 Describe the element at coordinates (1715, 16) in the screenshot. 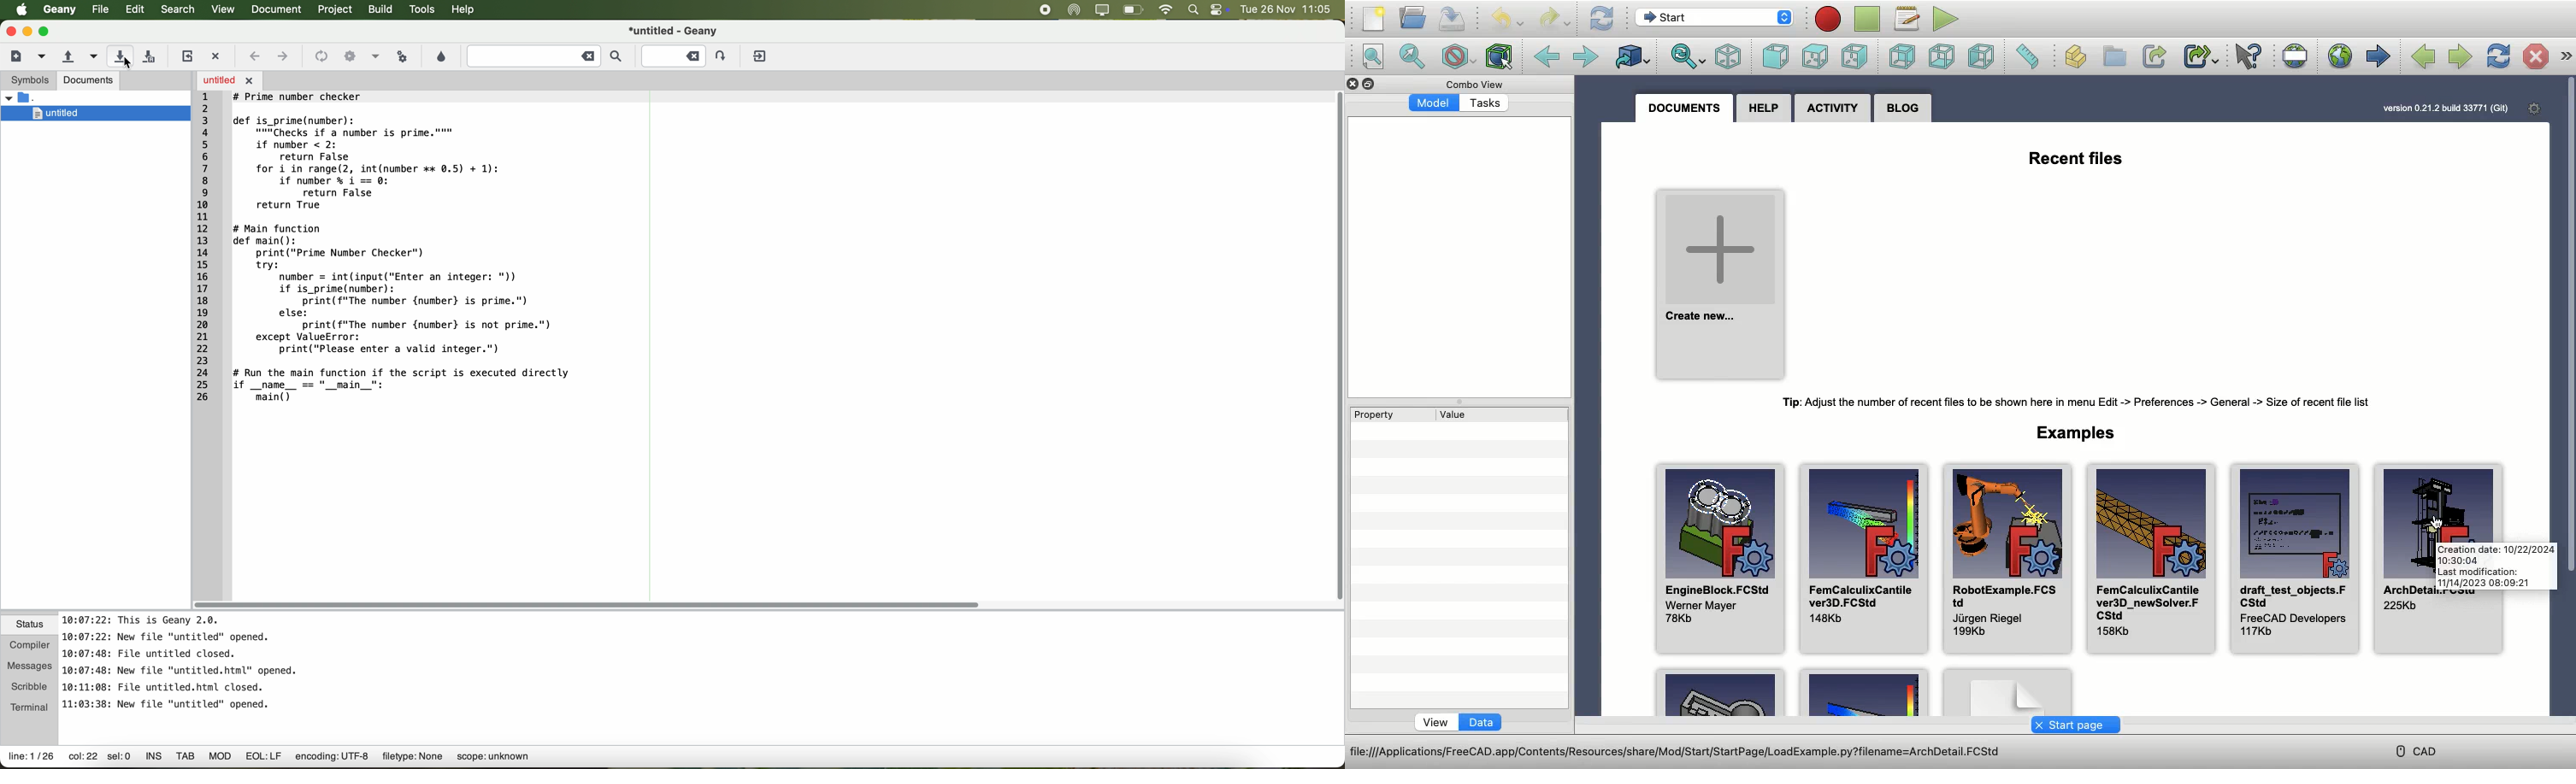

I see `Switch between workbenches` at that location.